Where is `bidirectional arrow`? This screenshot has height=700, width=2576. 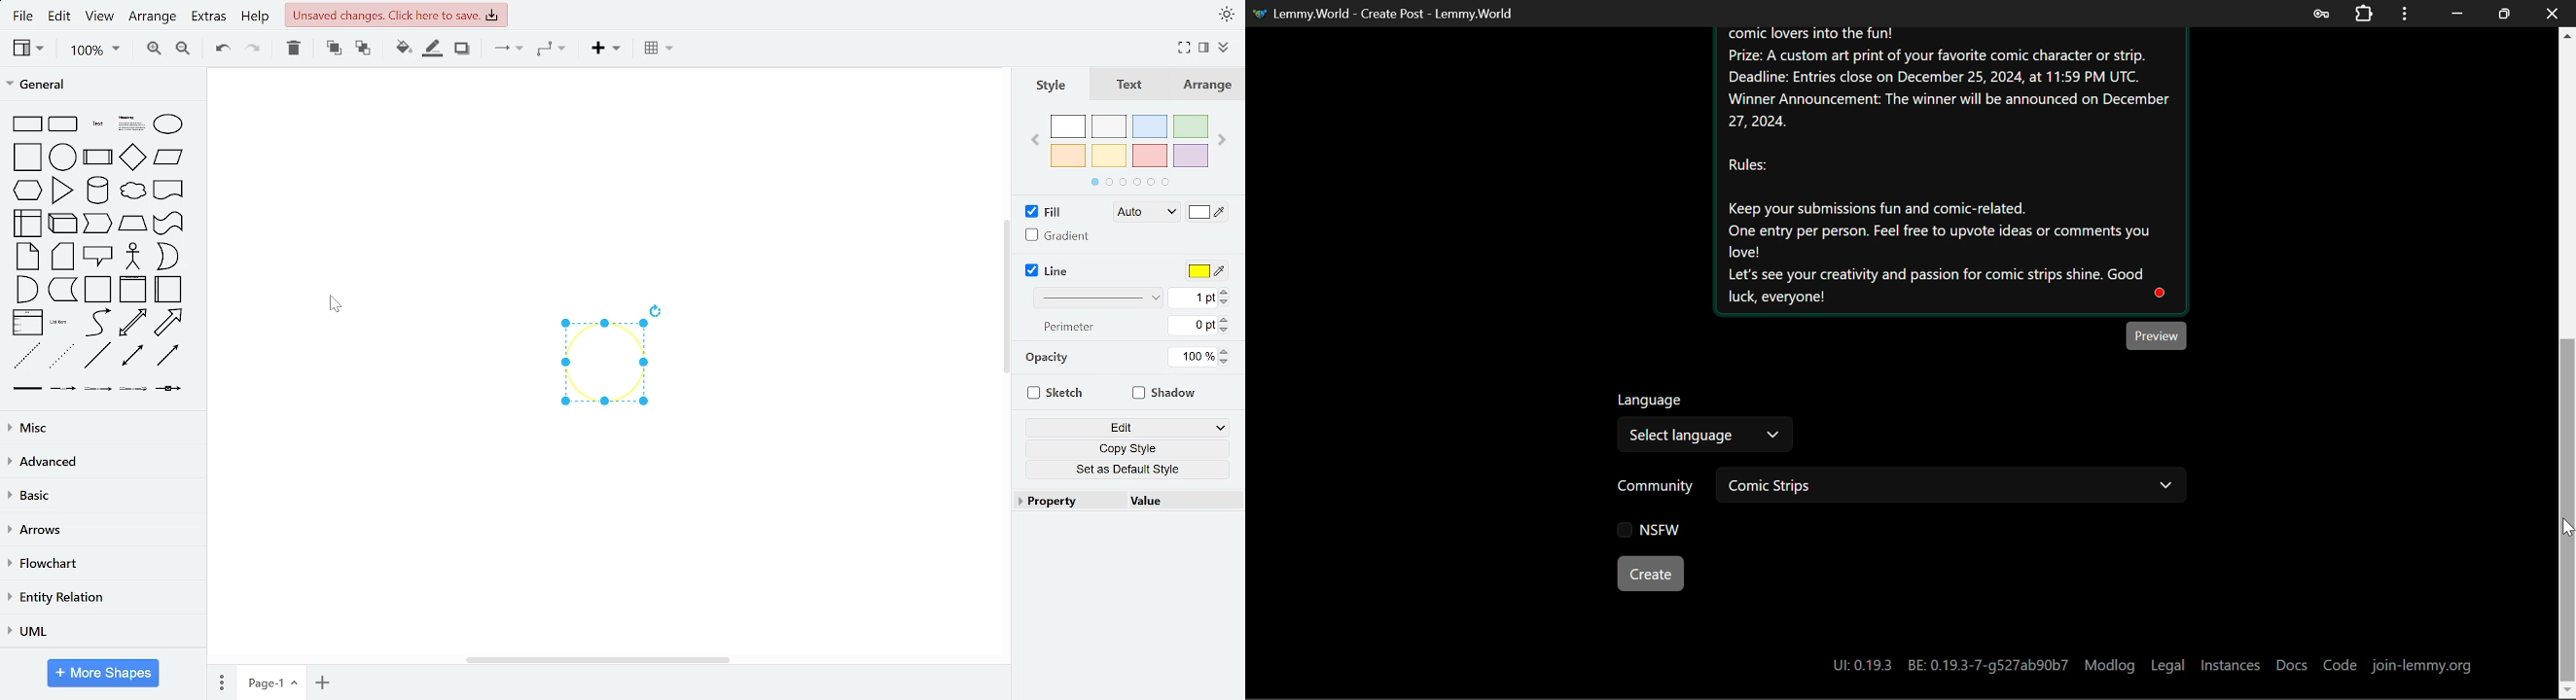 bidirectional arrow is located at coordinates (131, 324).